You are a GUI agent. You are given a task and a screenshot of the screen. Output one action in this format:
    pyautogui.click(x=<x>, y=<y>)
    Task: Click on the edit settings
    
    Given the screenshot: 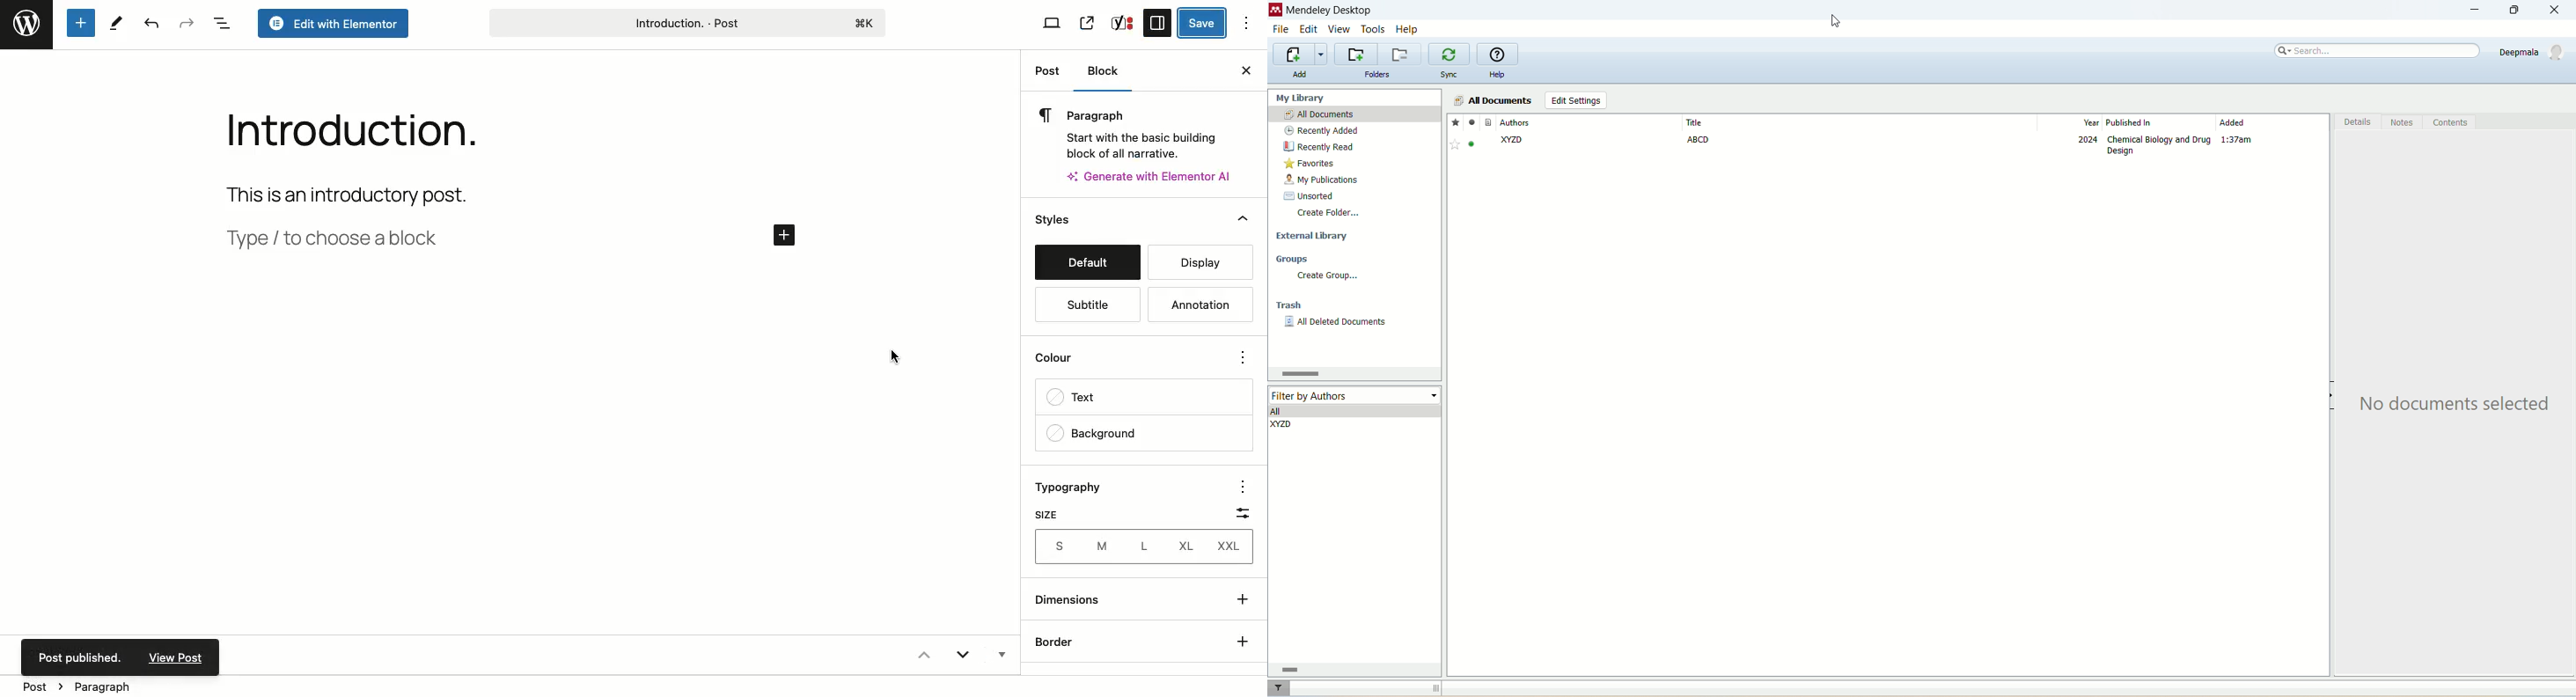 What is the action you would take?
    pyautogui.click(x=1576, y=101)
    